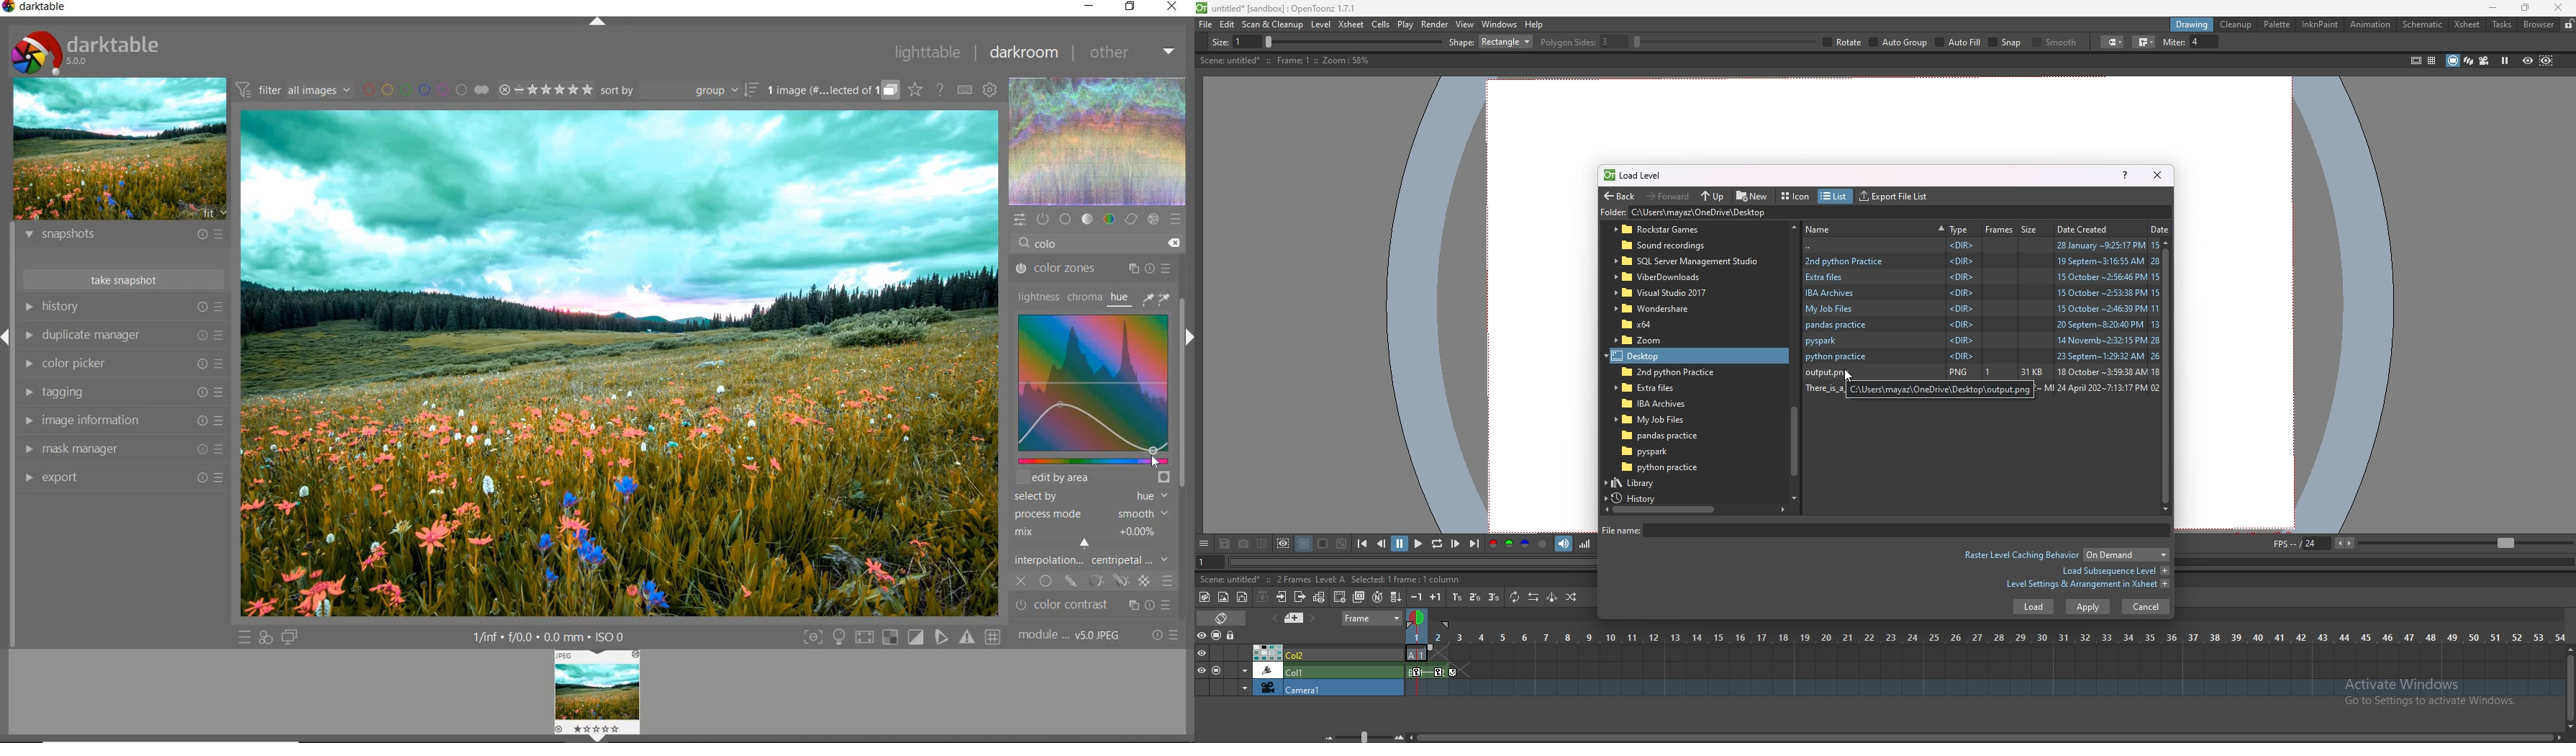 This screenshot has height=756, width=2576. Describe the element at coordinates (1314, 618) in the screenshot. I see `next memo` at that location.